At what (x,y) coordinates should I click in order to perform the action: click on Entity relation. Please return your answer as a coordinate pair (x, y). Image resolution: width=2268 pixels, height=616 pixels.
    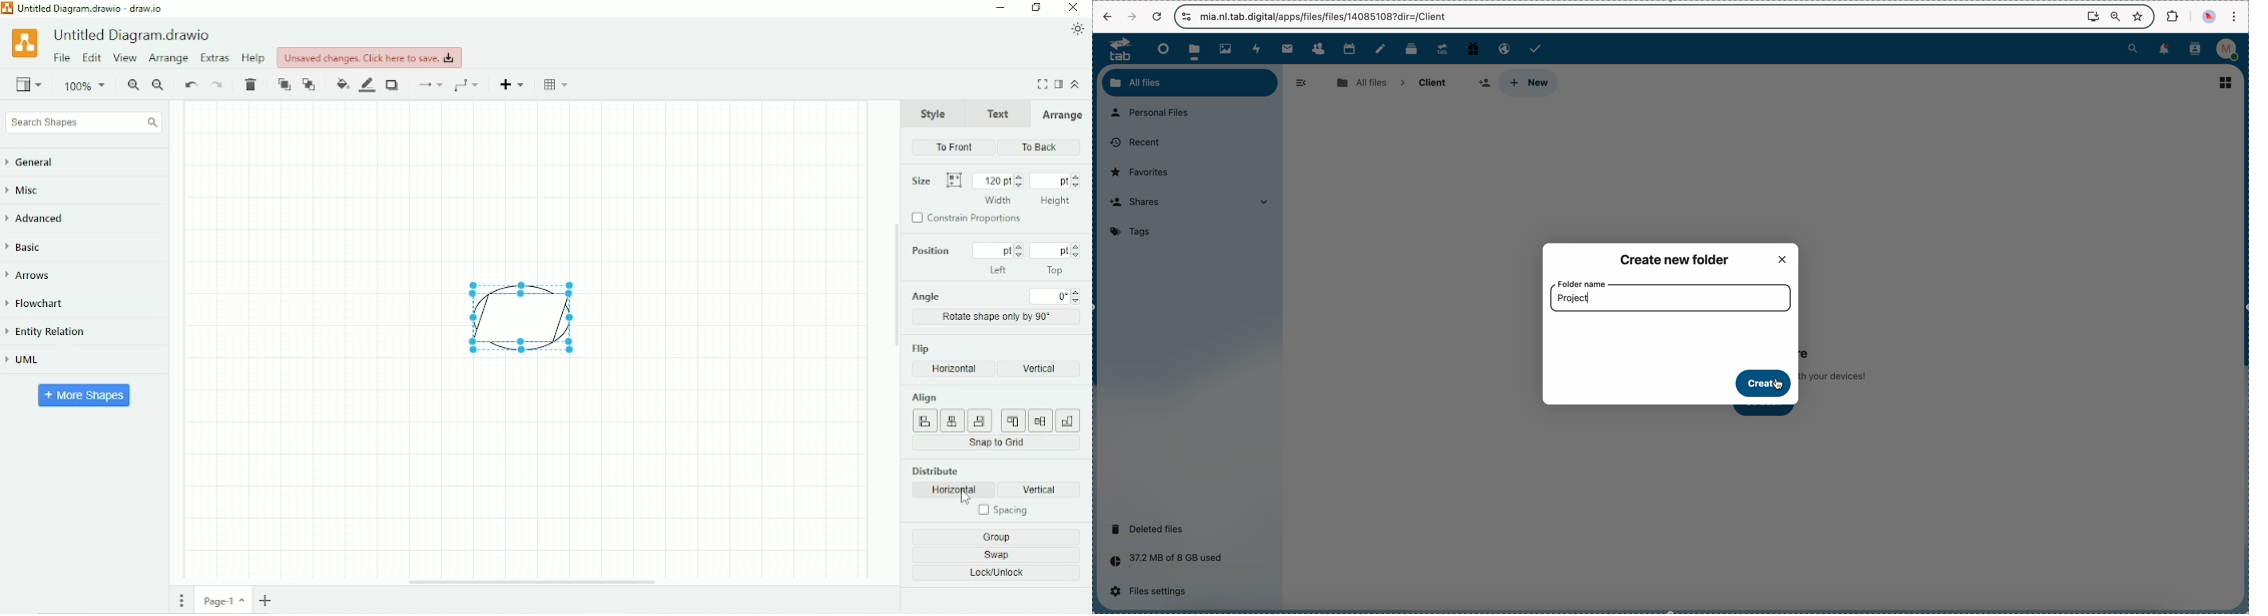
    Looking at the image, I should click on (55, 332).